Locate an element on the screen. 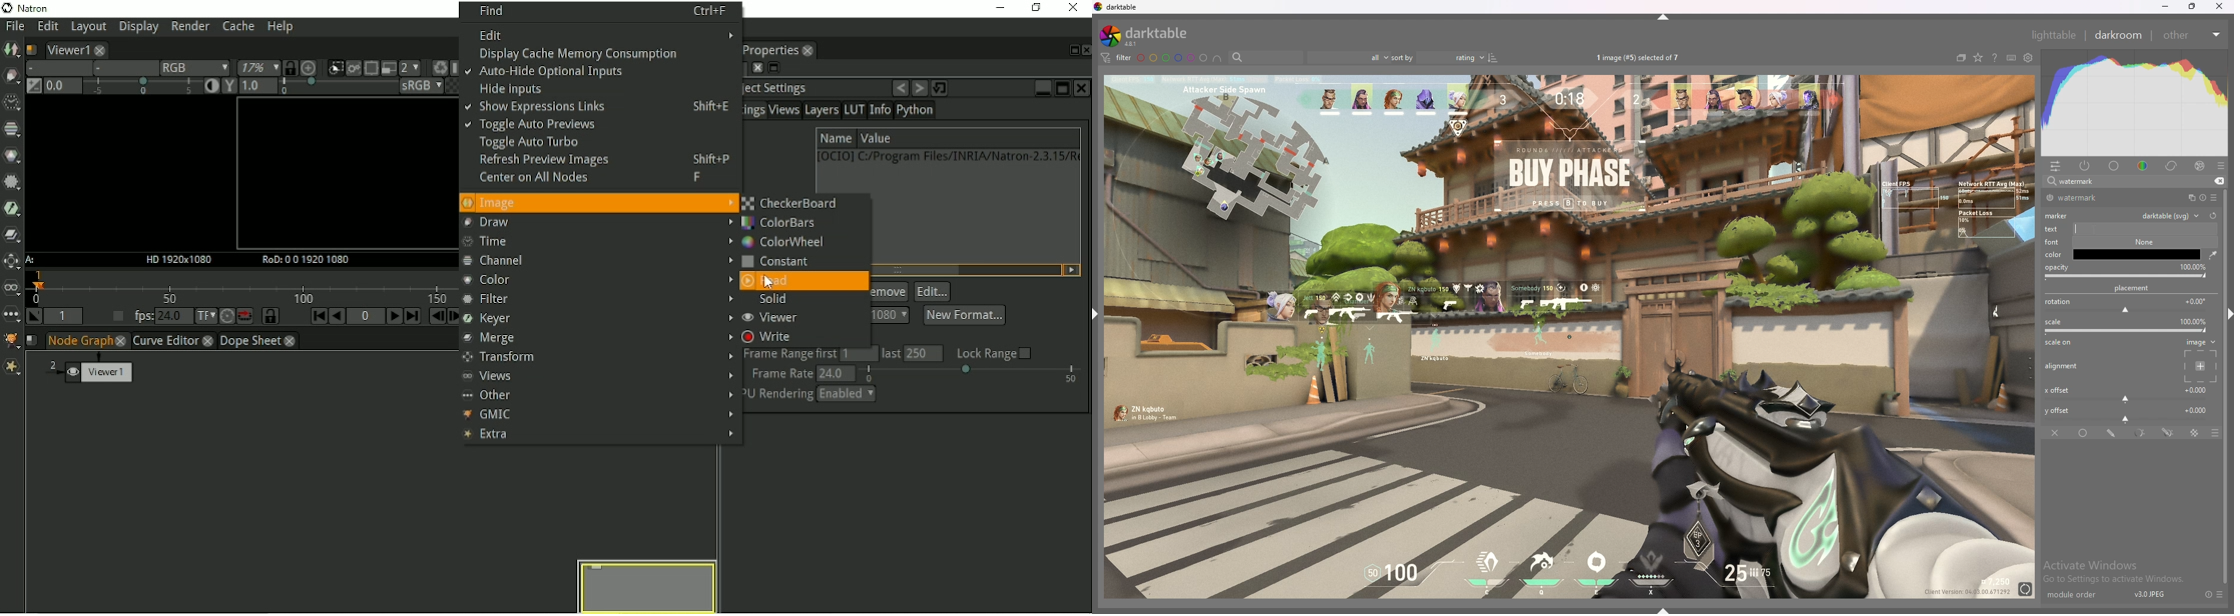  sort by is located at coordinates (1437, 58).